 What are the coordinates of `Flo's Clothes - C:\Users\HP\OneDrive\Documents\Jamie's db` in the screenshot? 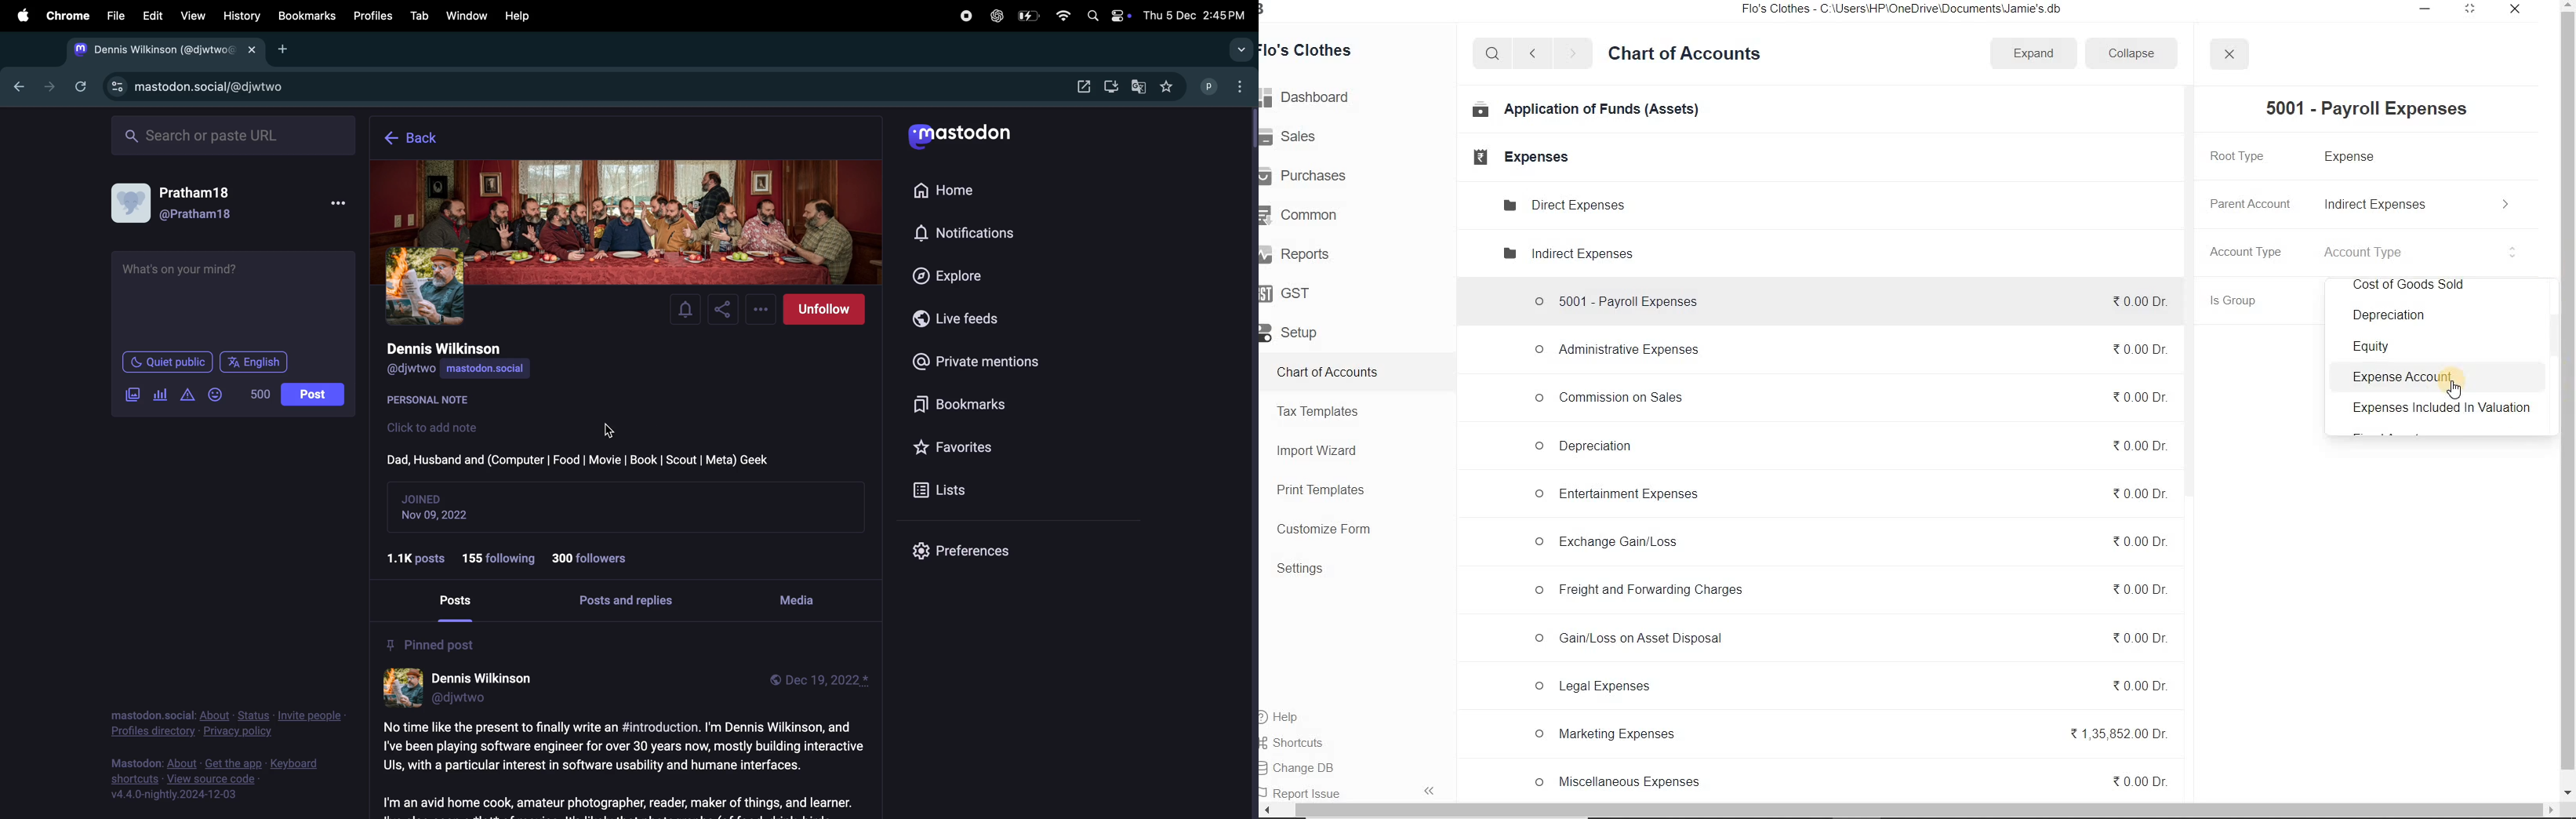 It's located at (1930, 11).